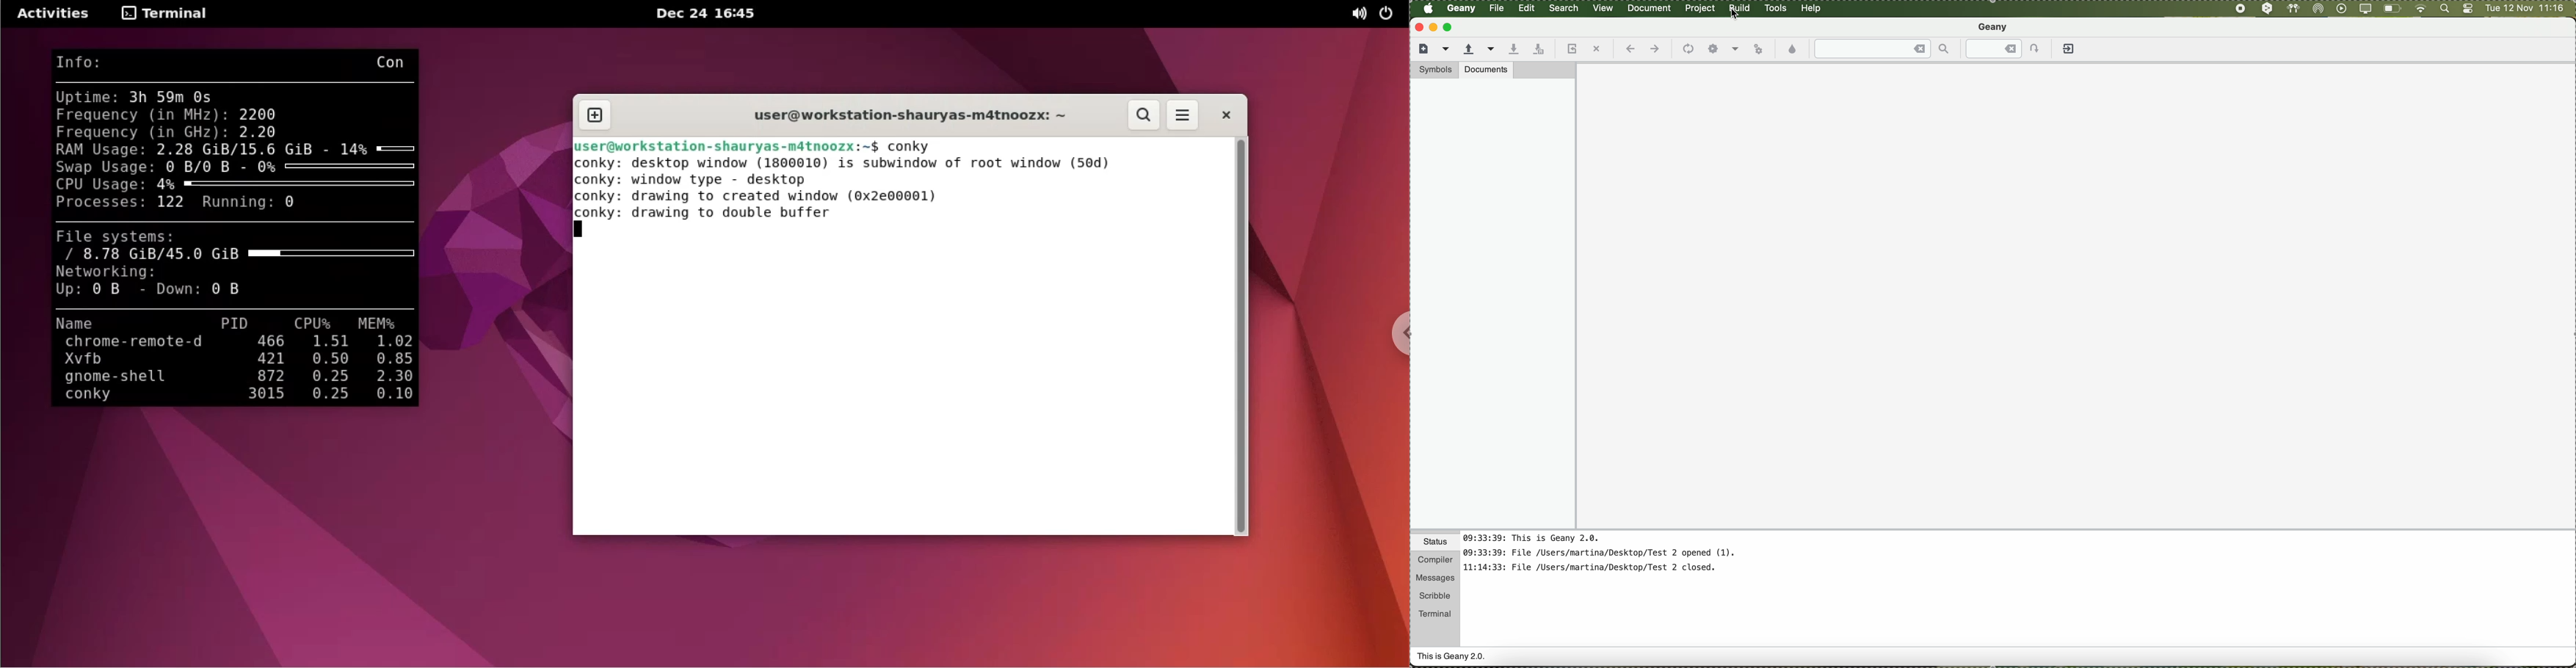 This screenshot has width=2576, height=672. What do you see at coordinates (1462, 9) in the screenshot?
I see `Geany` at bounding box center [1462, 9].